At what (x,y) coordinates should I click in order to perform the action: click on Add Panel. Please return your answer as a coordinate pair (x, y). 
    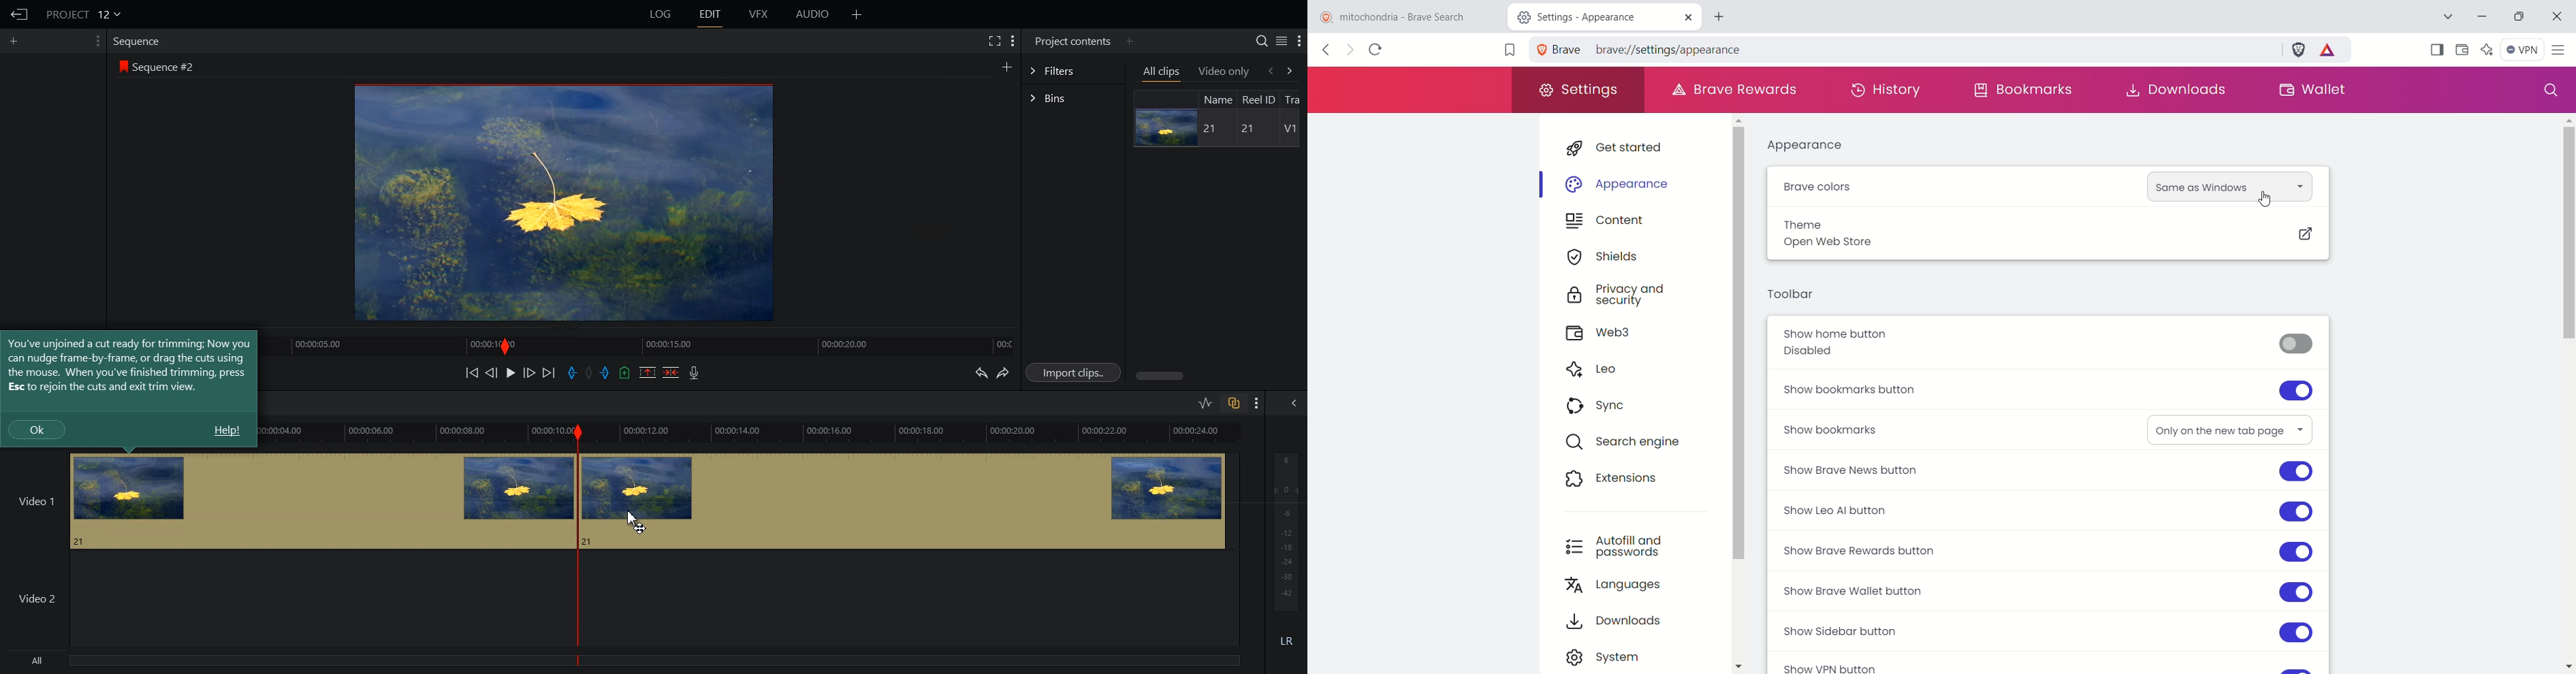
    Looking at the image, I should click on (15, 42).